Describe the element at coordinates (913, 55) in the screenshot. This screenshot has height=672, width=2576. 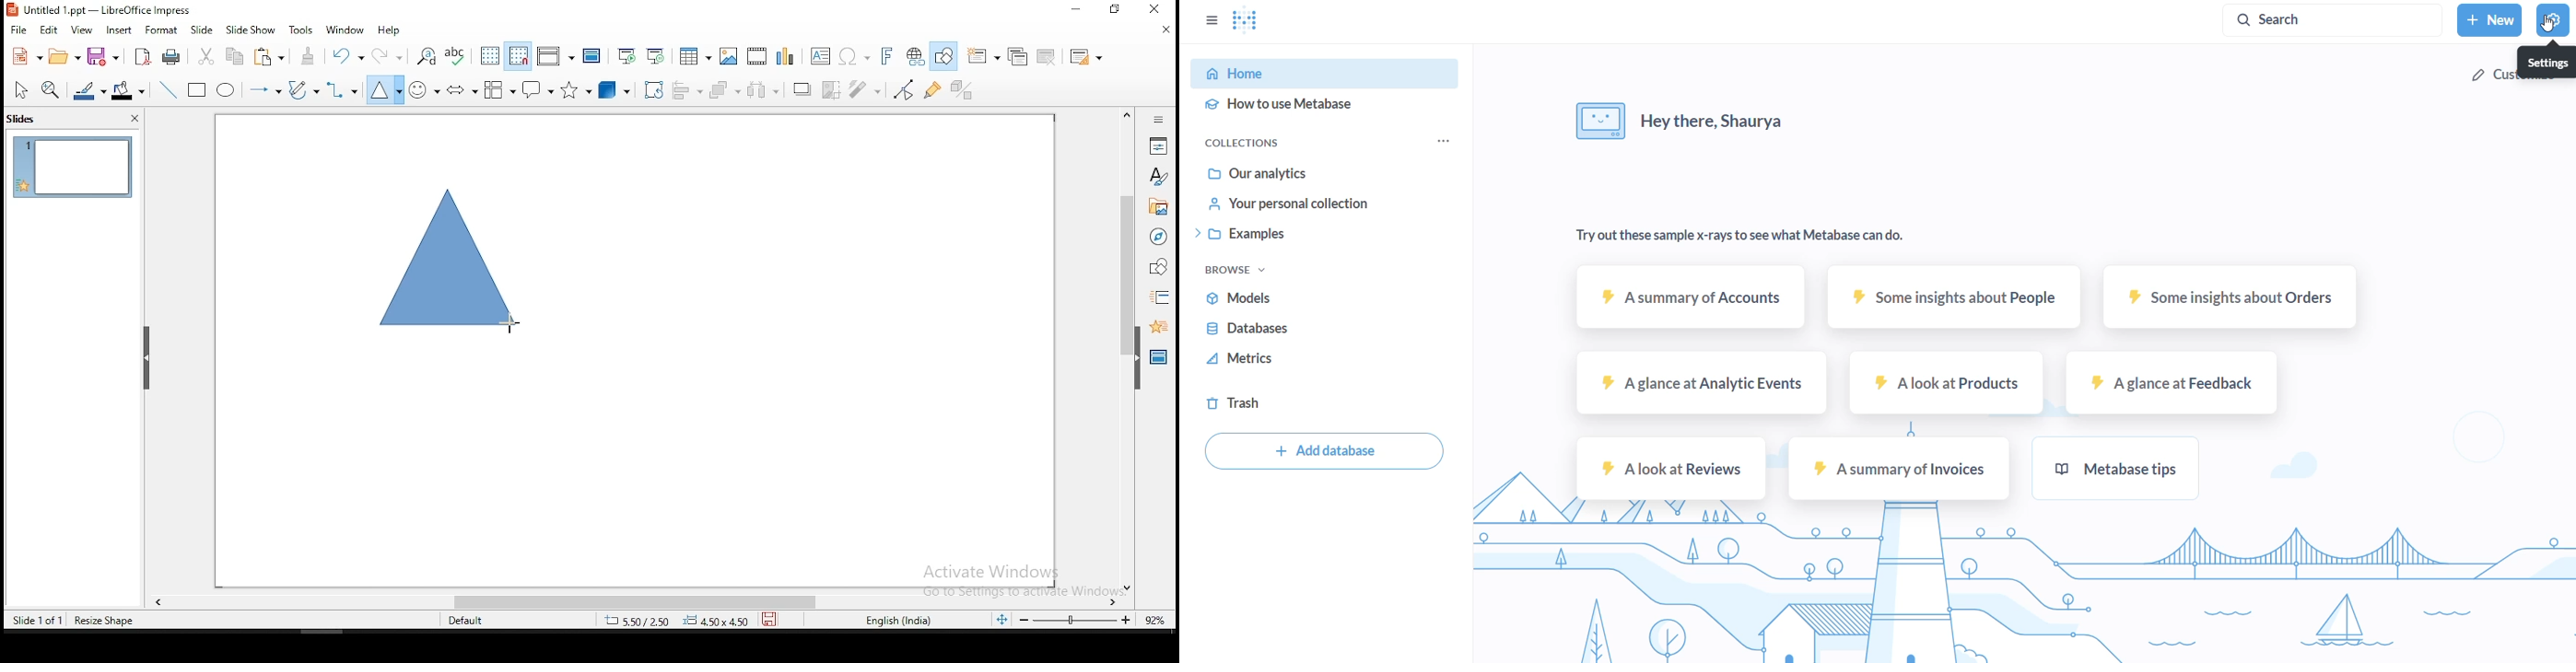
I see `hyperlink` at that location.